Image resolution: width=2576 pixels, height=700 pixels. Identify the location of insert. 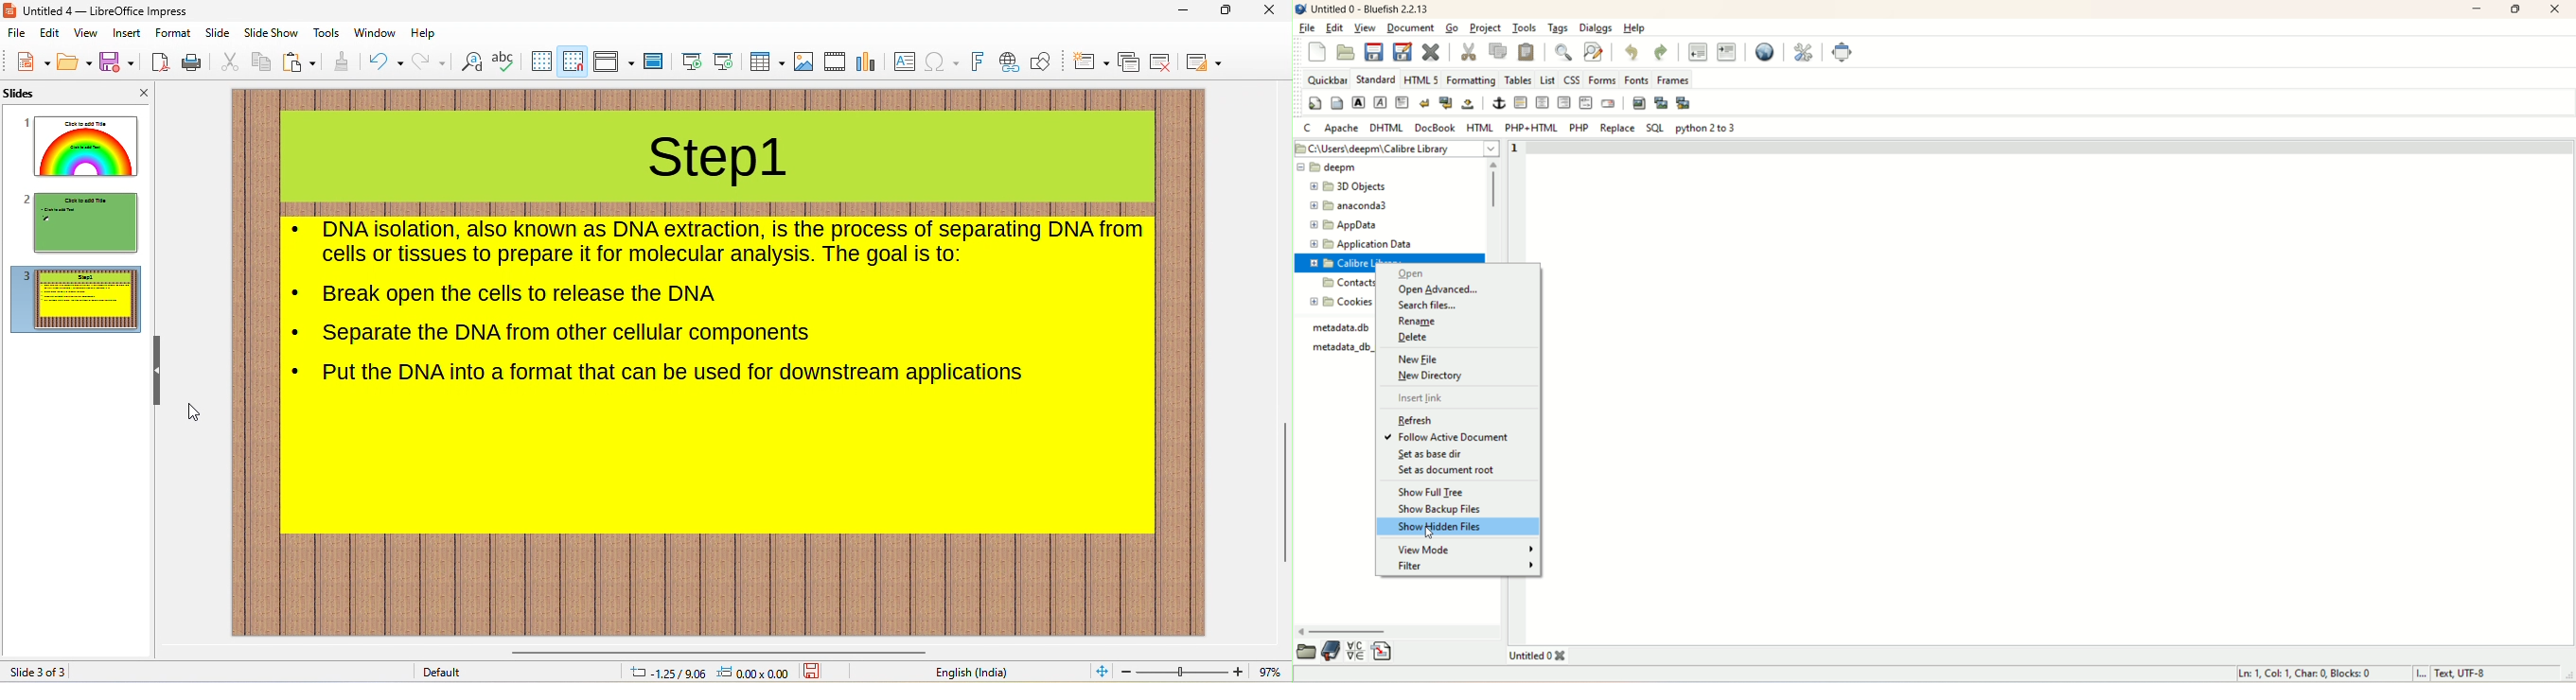
(128, 34).